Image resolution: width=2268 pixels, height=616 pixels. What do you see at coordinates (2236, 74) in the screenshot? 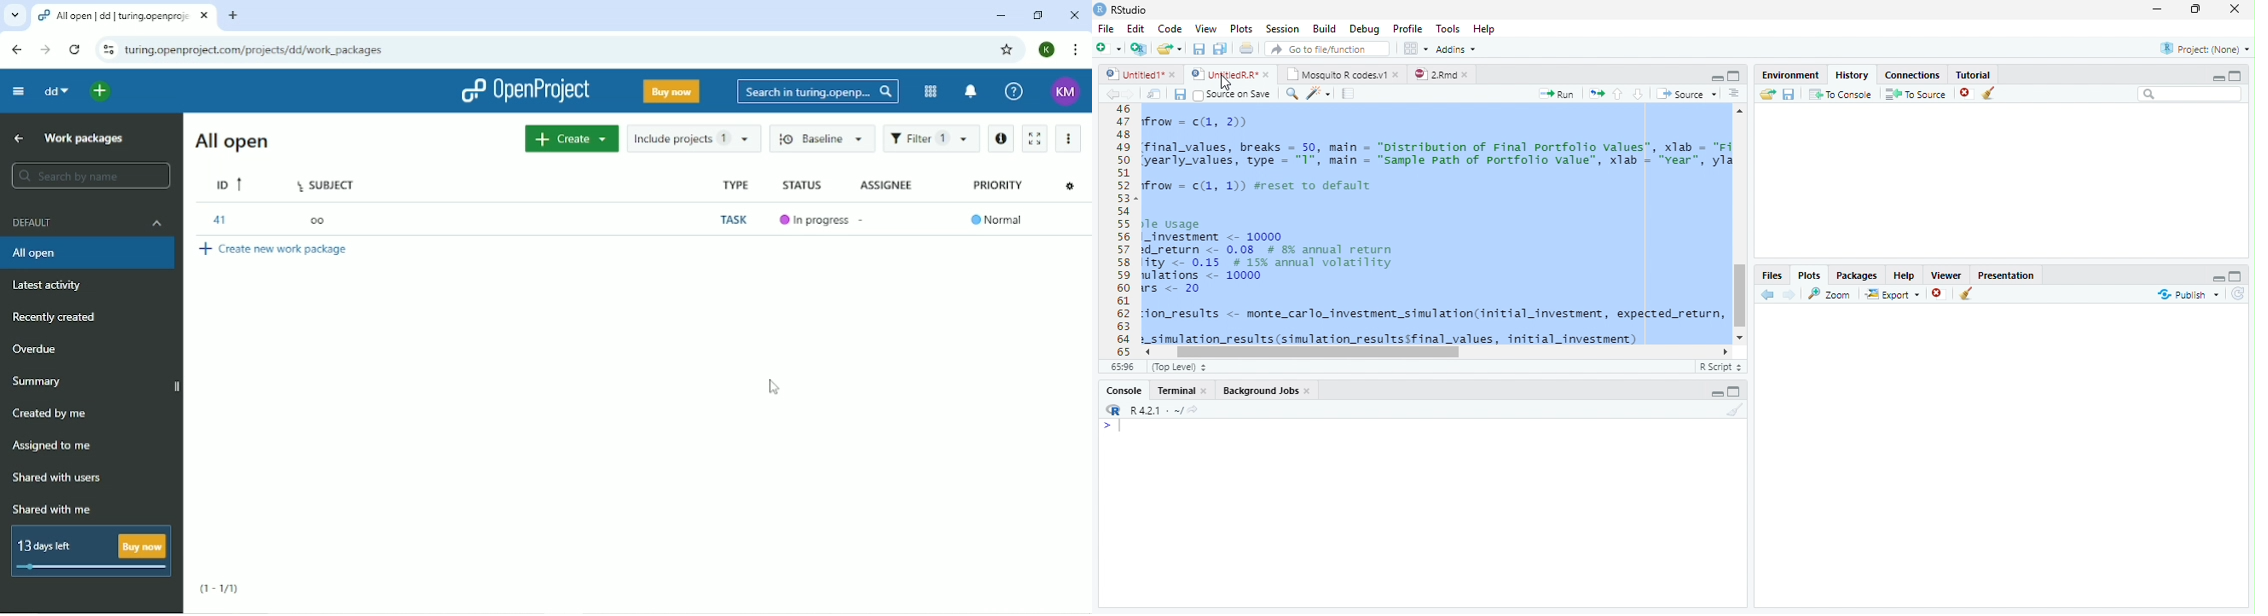
I see `Full Height` at bounding box center [2236, 74].